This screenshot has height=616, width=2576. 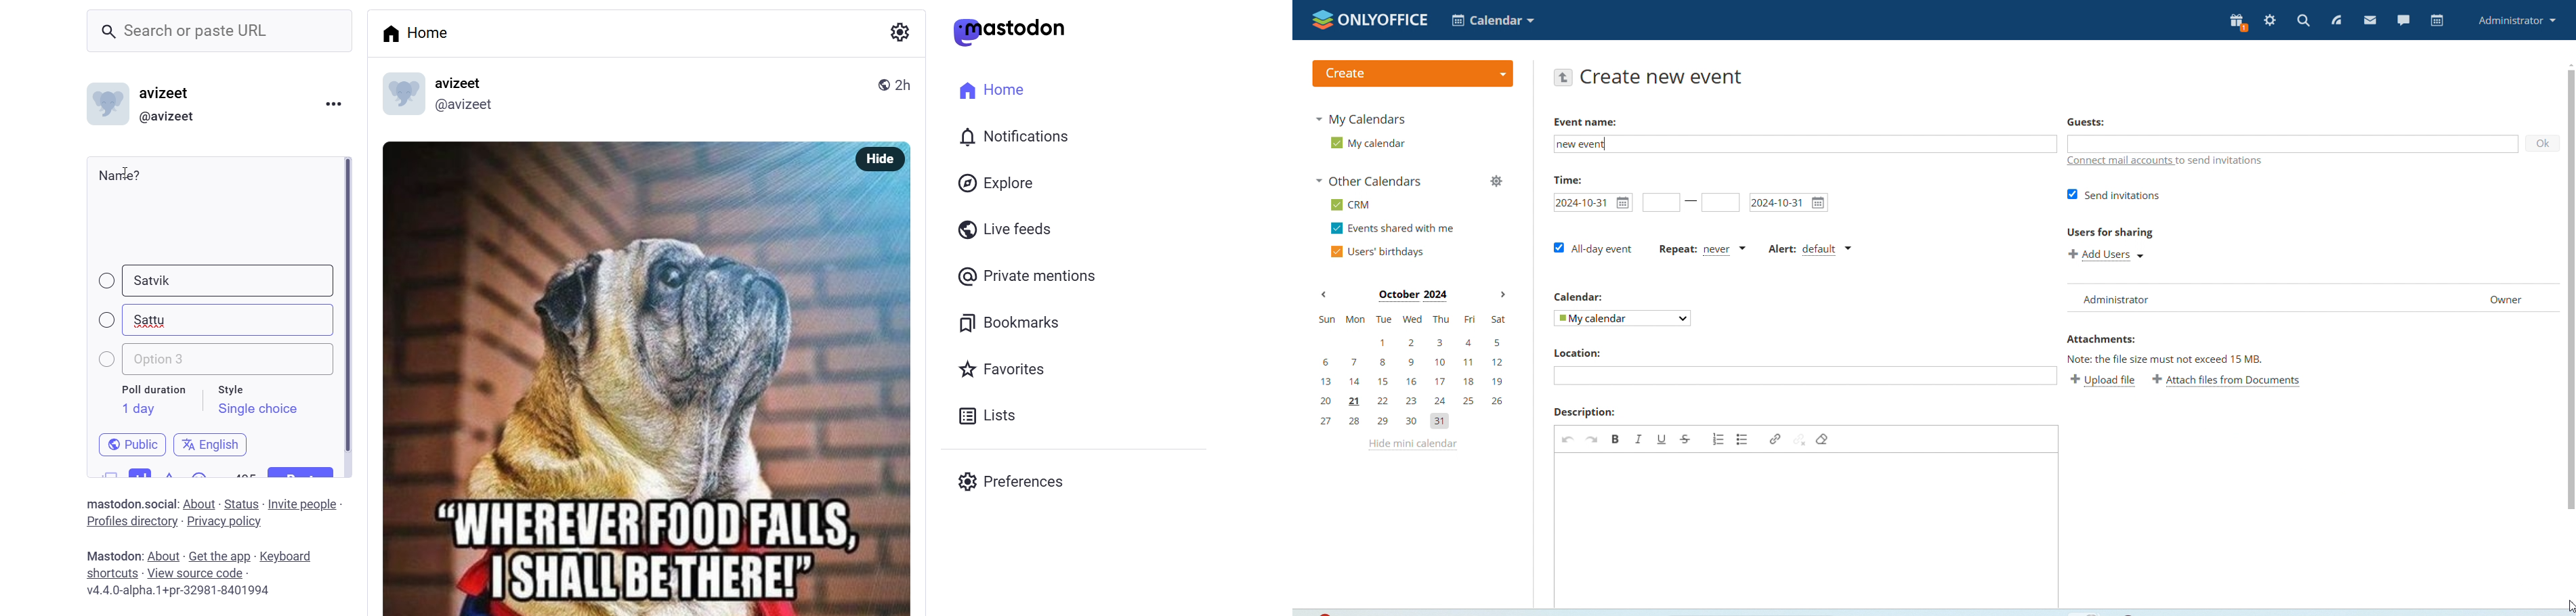 What do you see at coordinates (2335, 21) in the screenshot?
I see `feed` at bounding box center [2335, 21].